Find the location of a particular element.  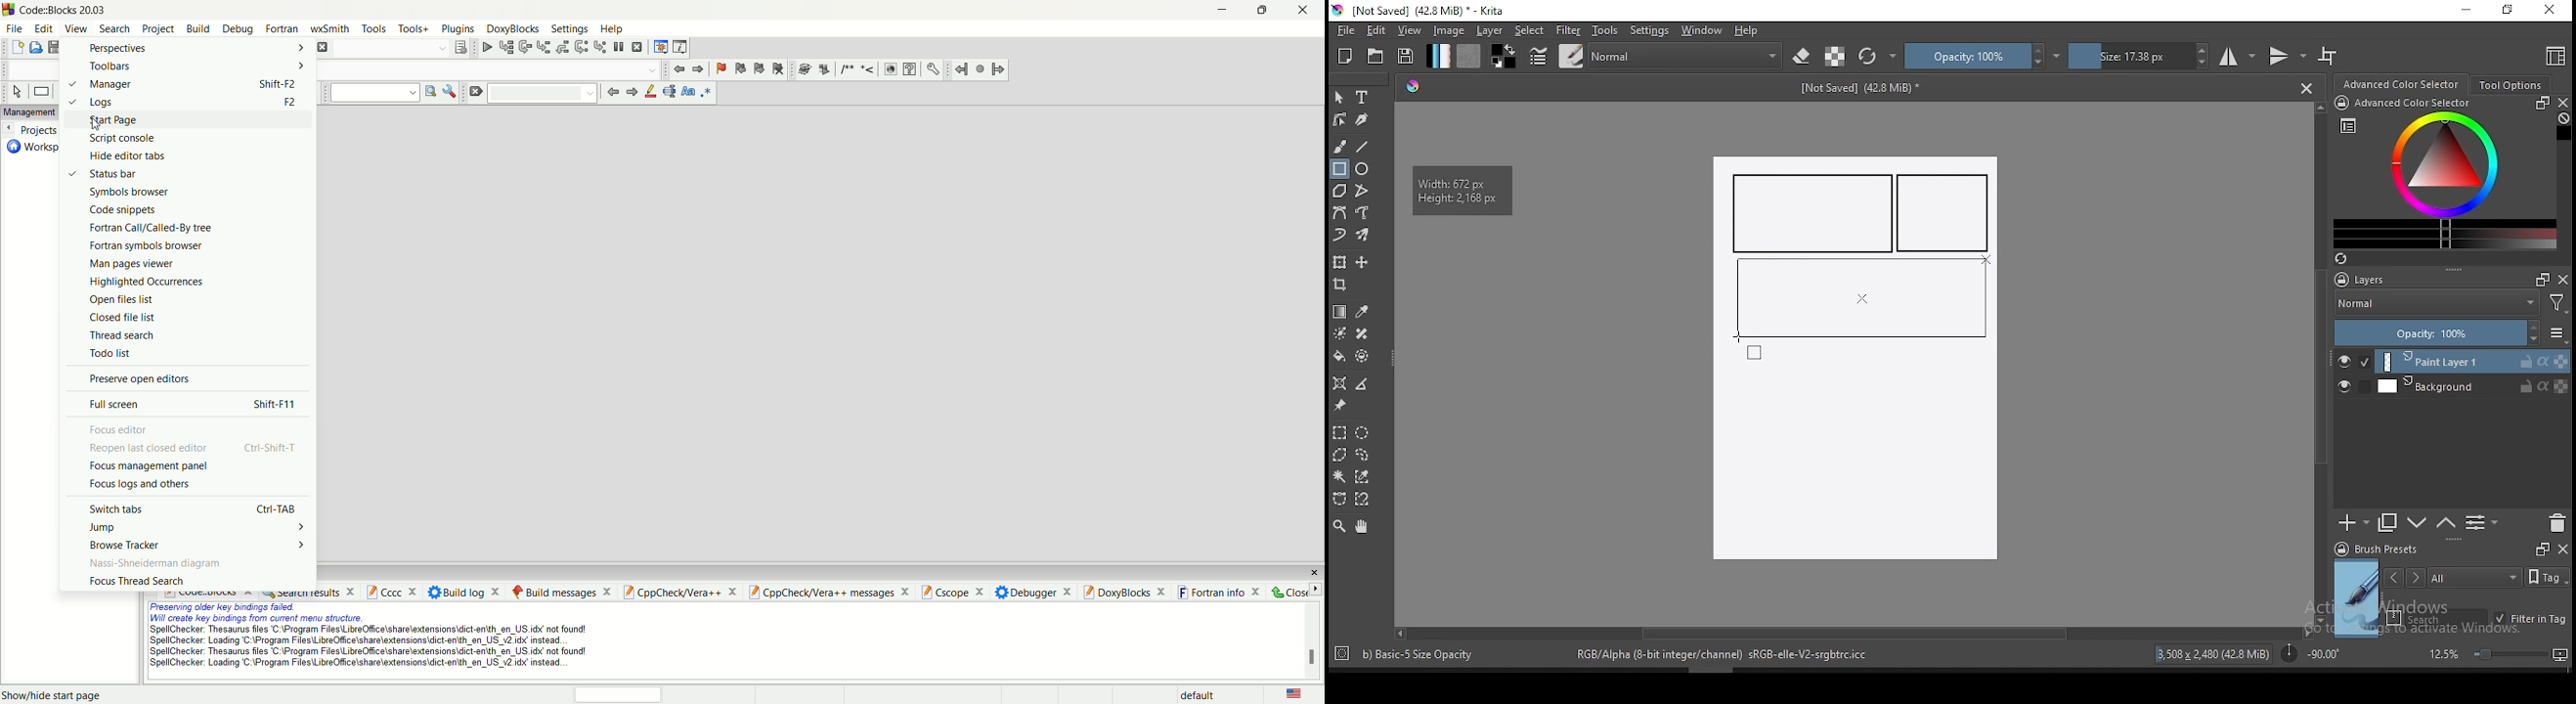

Frames is located at coordinates (2542, 549).